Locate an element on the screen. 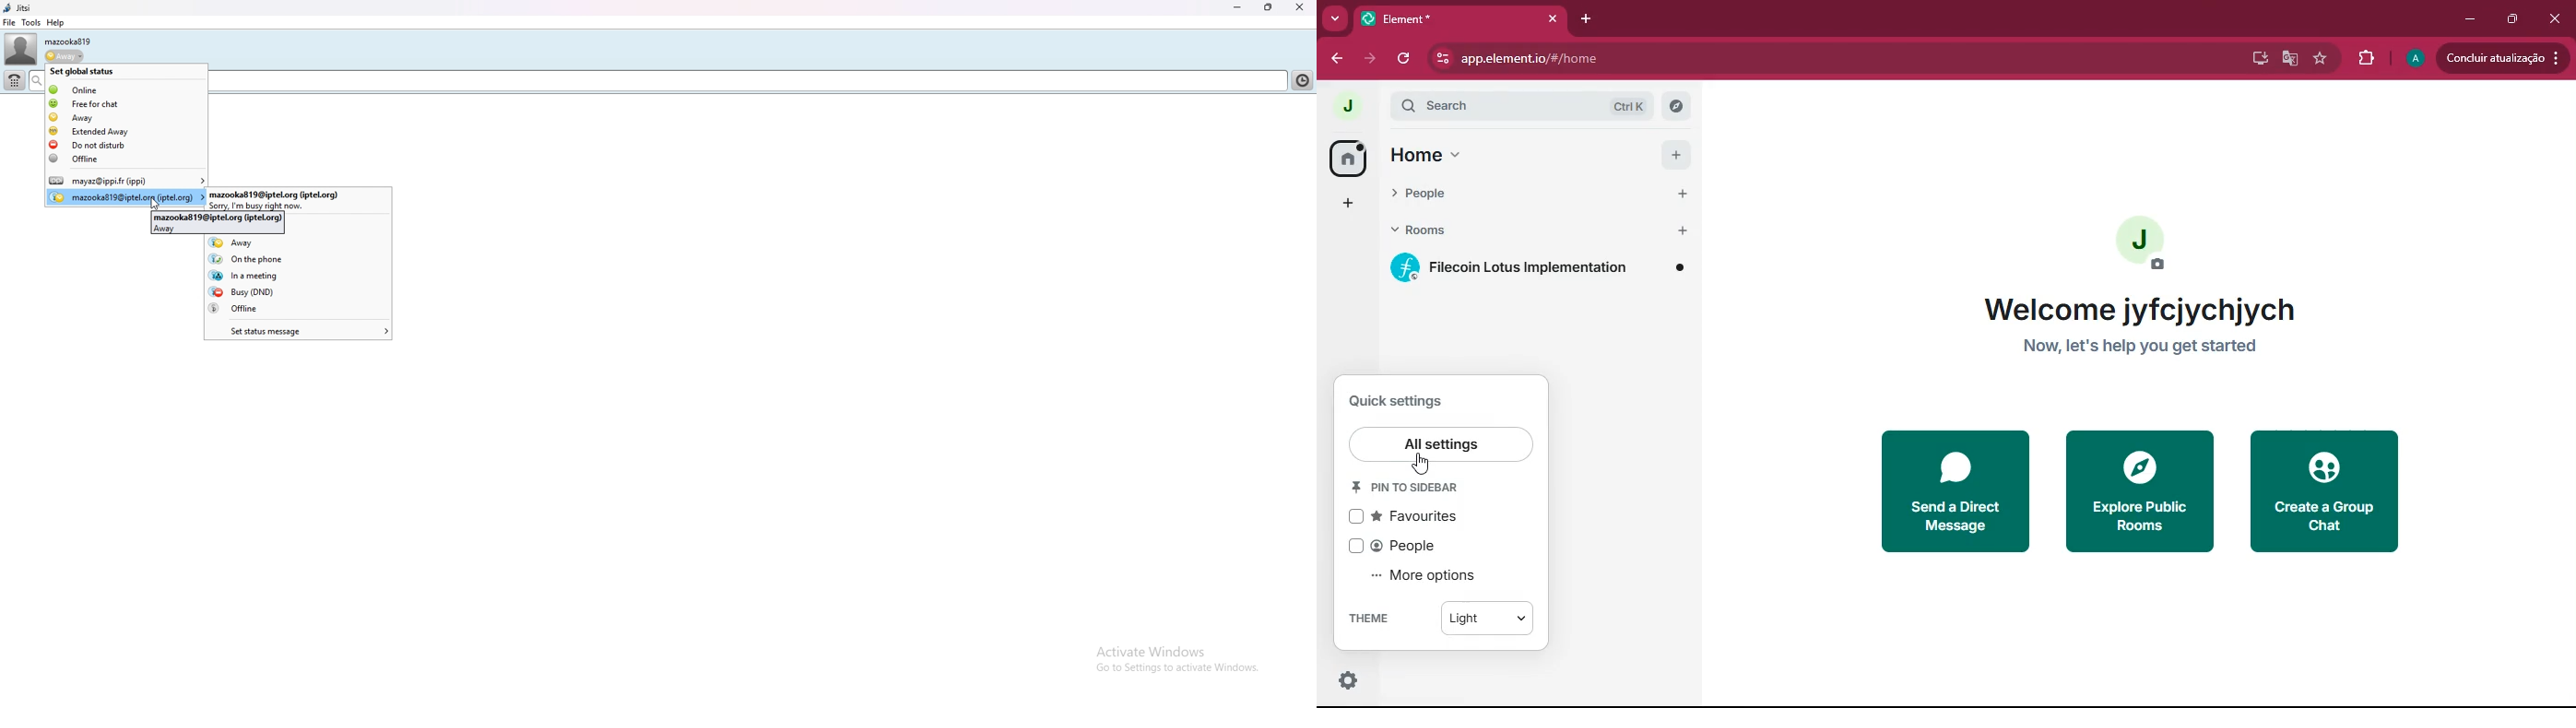 The height and width of the screenshot is (728, 2576). offline is located at coordinates (297, 308).